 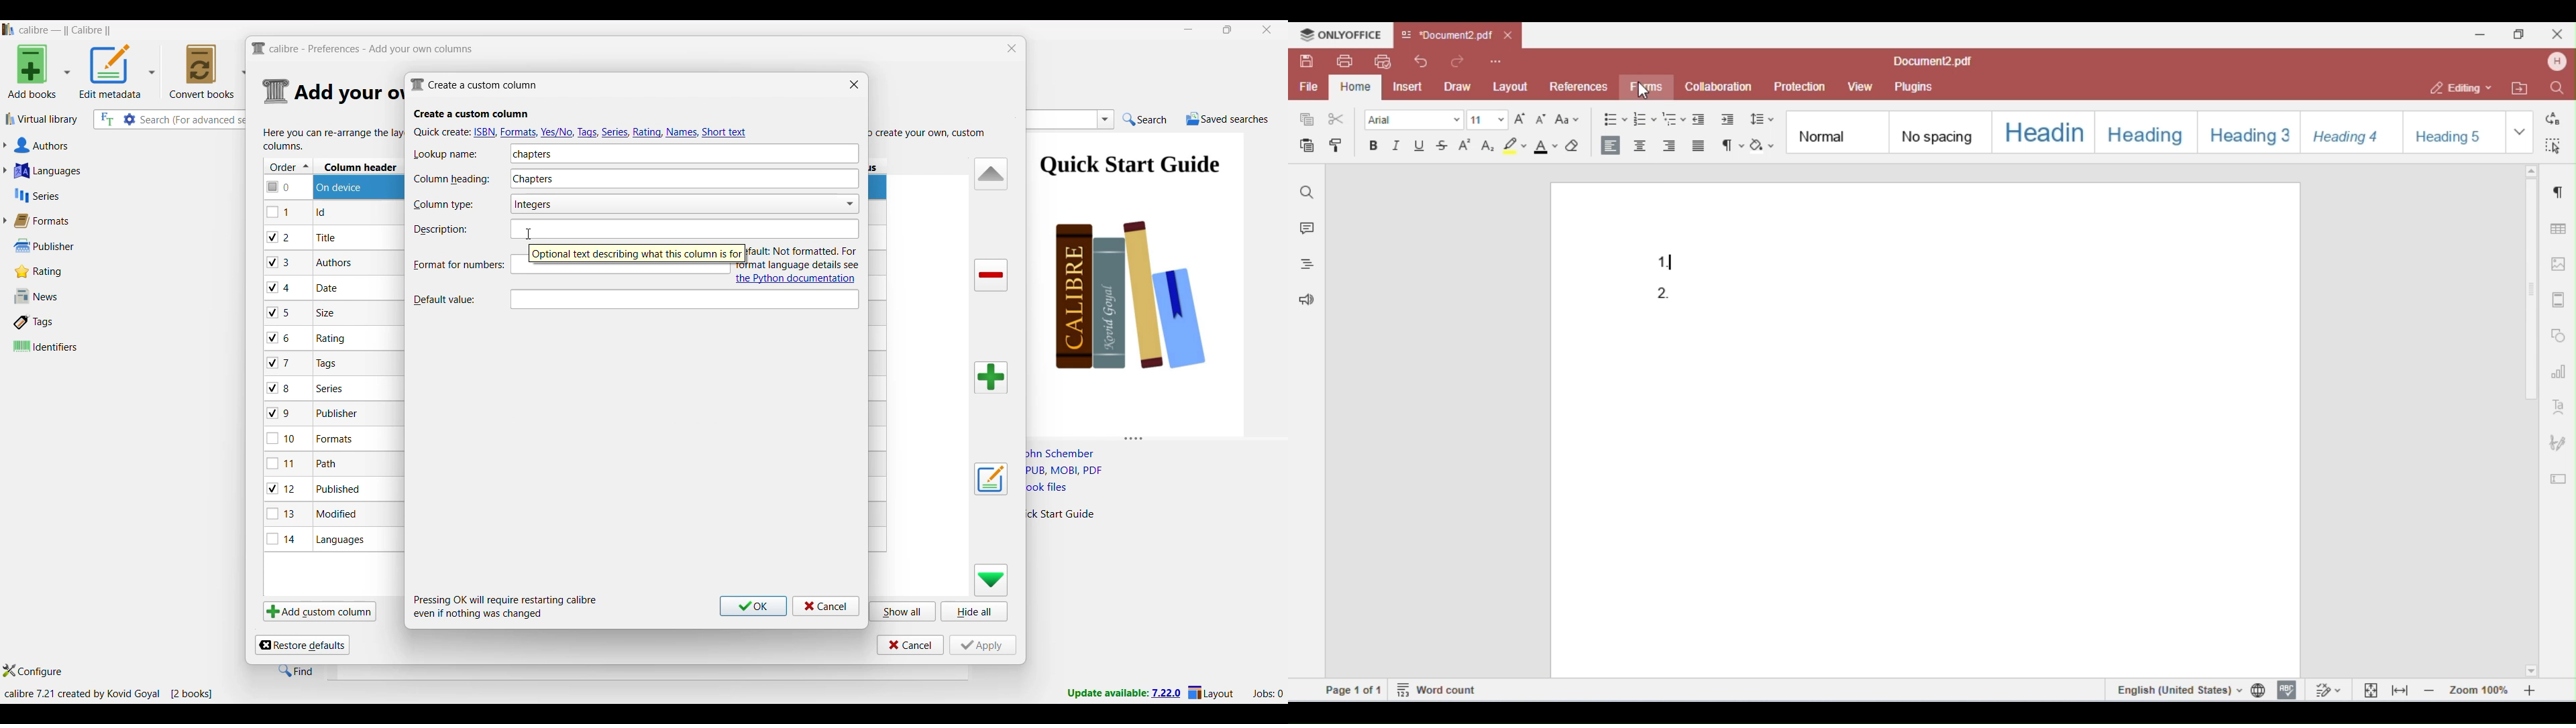 What do you see at coordinates (441, 229) in the screenshot?
I see `Indicates description text box` at bounding box center [441, 229].